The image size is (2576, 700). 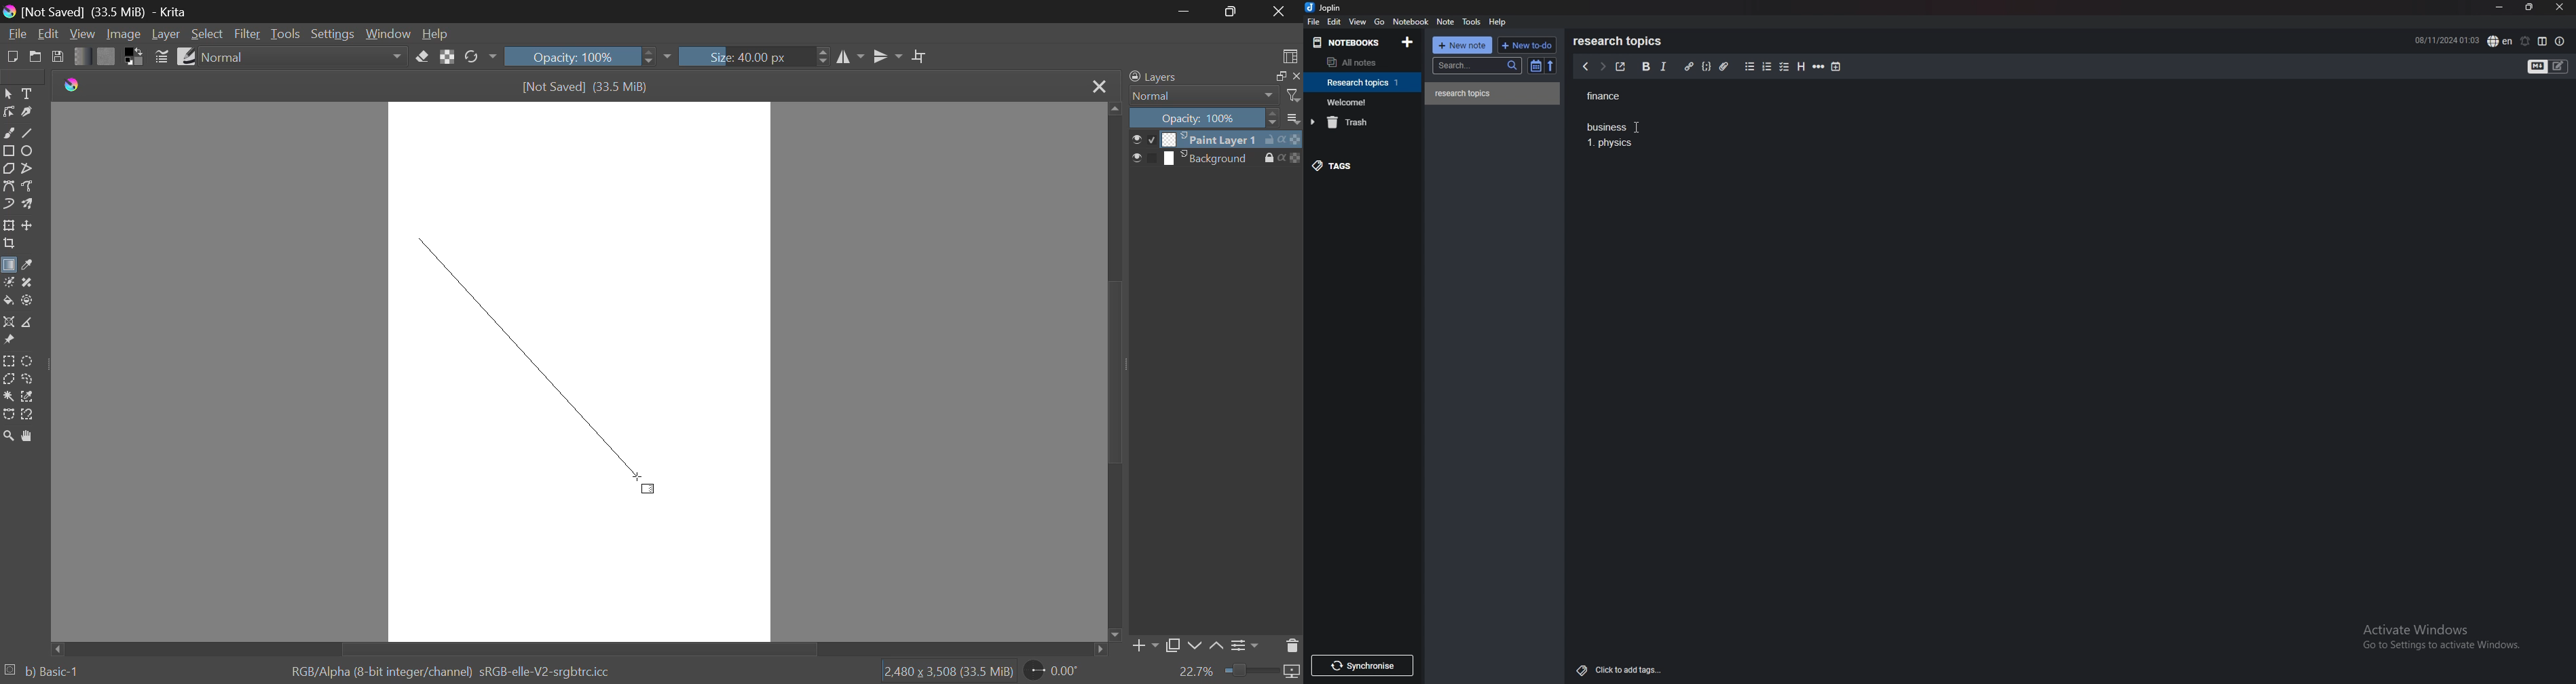 I want to click on toggle editor layout, so click(x=2542, y=41).